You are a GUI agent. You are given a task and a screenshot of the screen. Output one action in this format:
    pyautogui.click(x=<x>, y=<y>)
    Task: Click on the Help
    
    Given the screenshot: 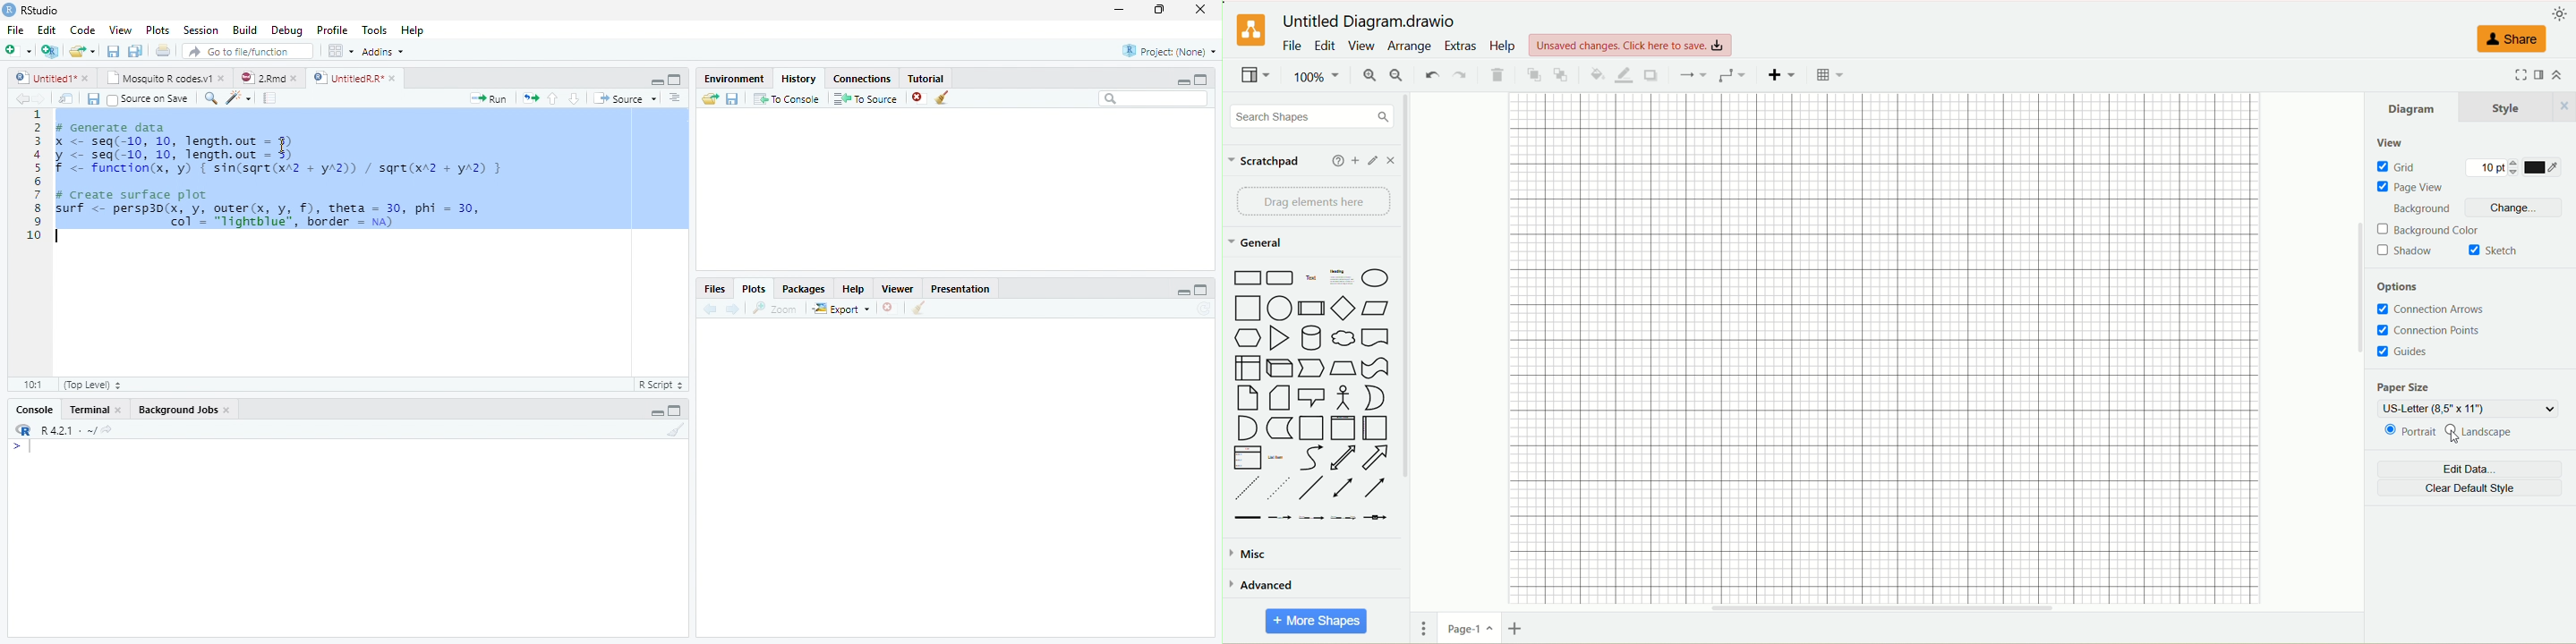 What is the action you would take?
    pyautogui.click(x=854, y=288)
    